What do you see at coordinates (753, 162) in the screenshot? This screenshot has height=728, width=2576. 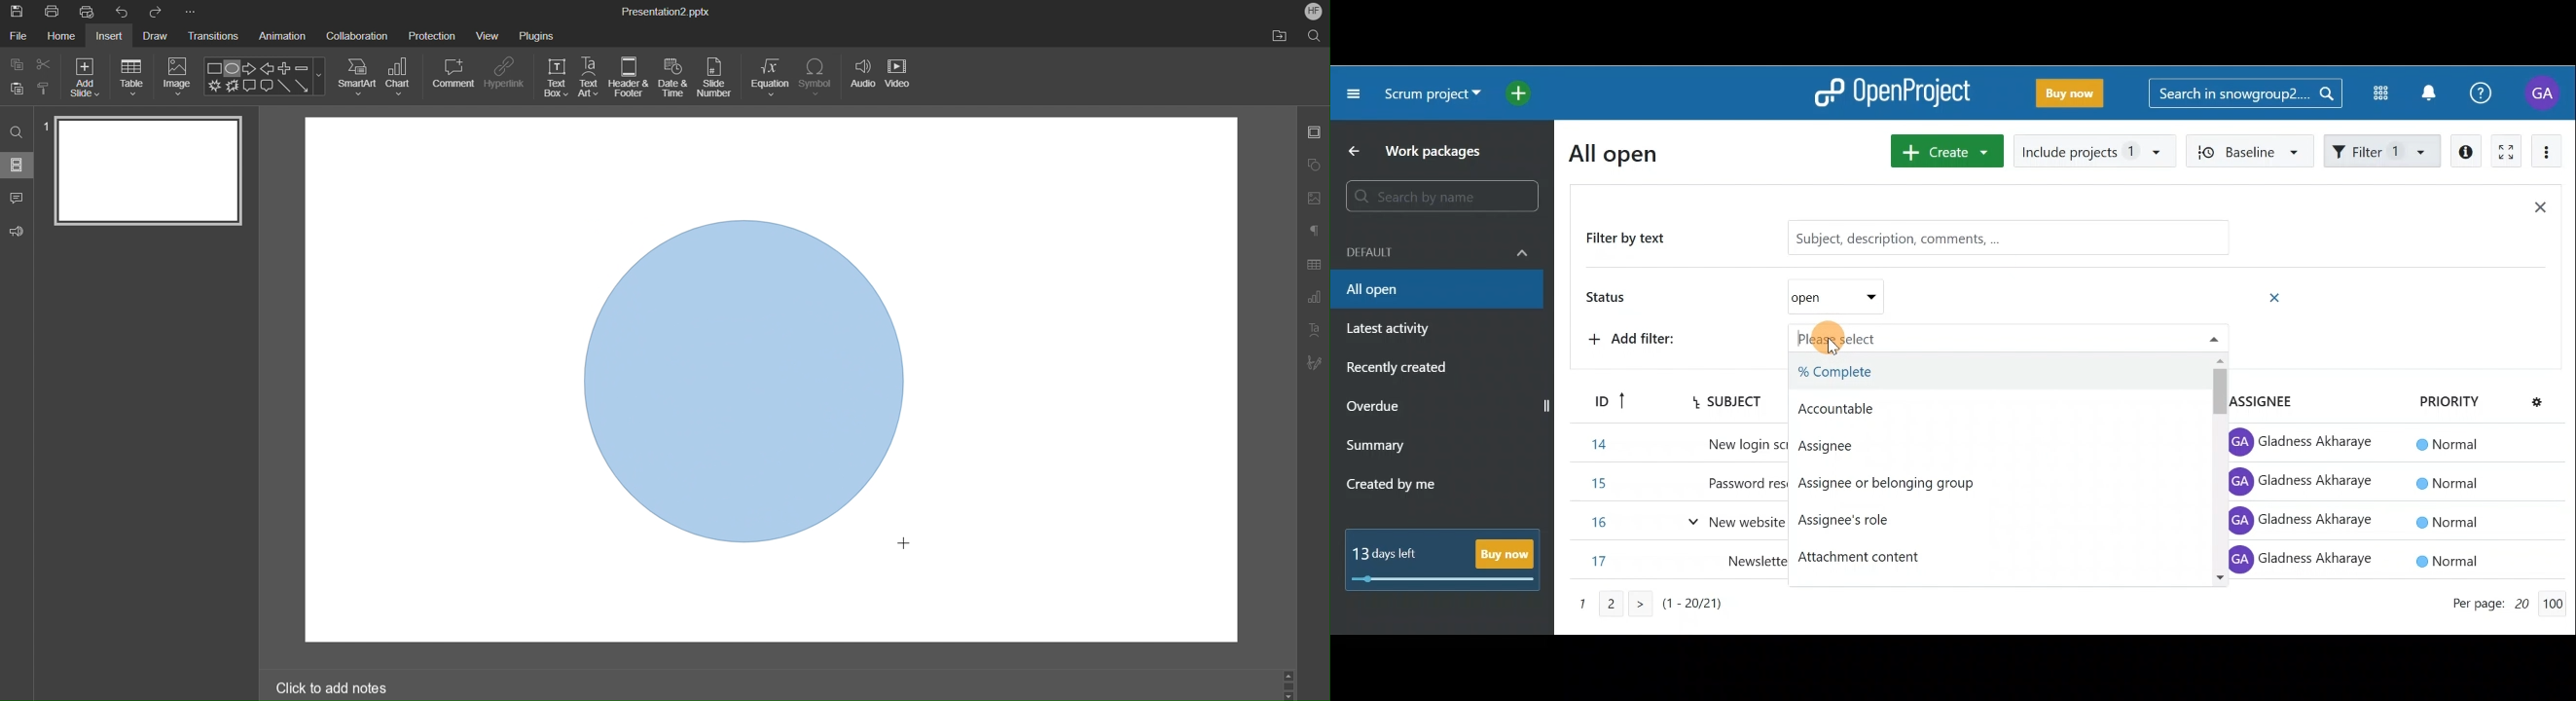 I see `workspace` at bounding box center [753, 162].